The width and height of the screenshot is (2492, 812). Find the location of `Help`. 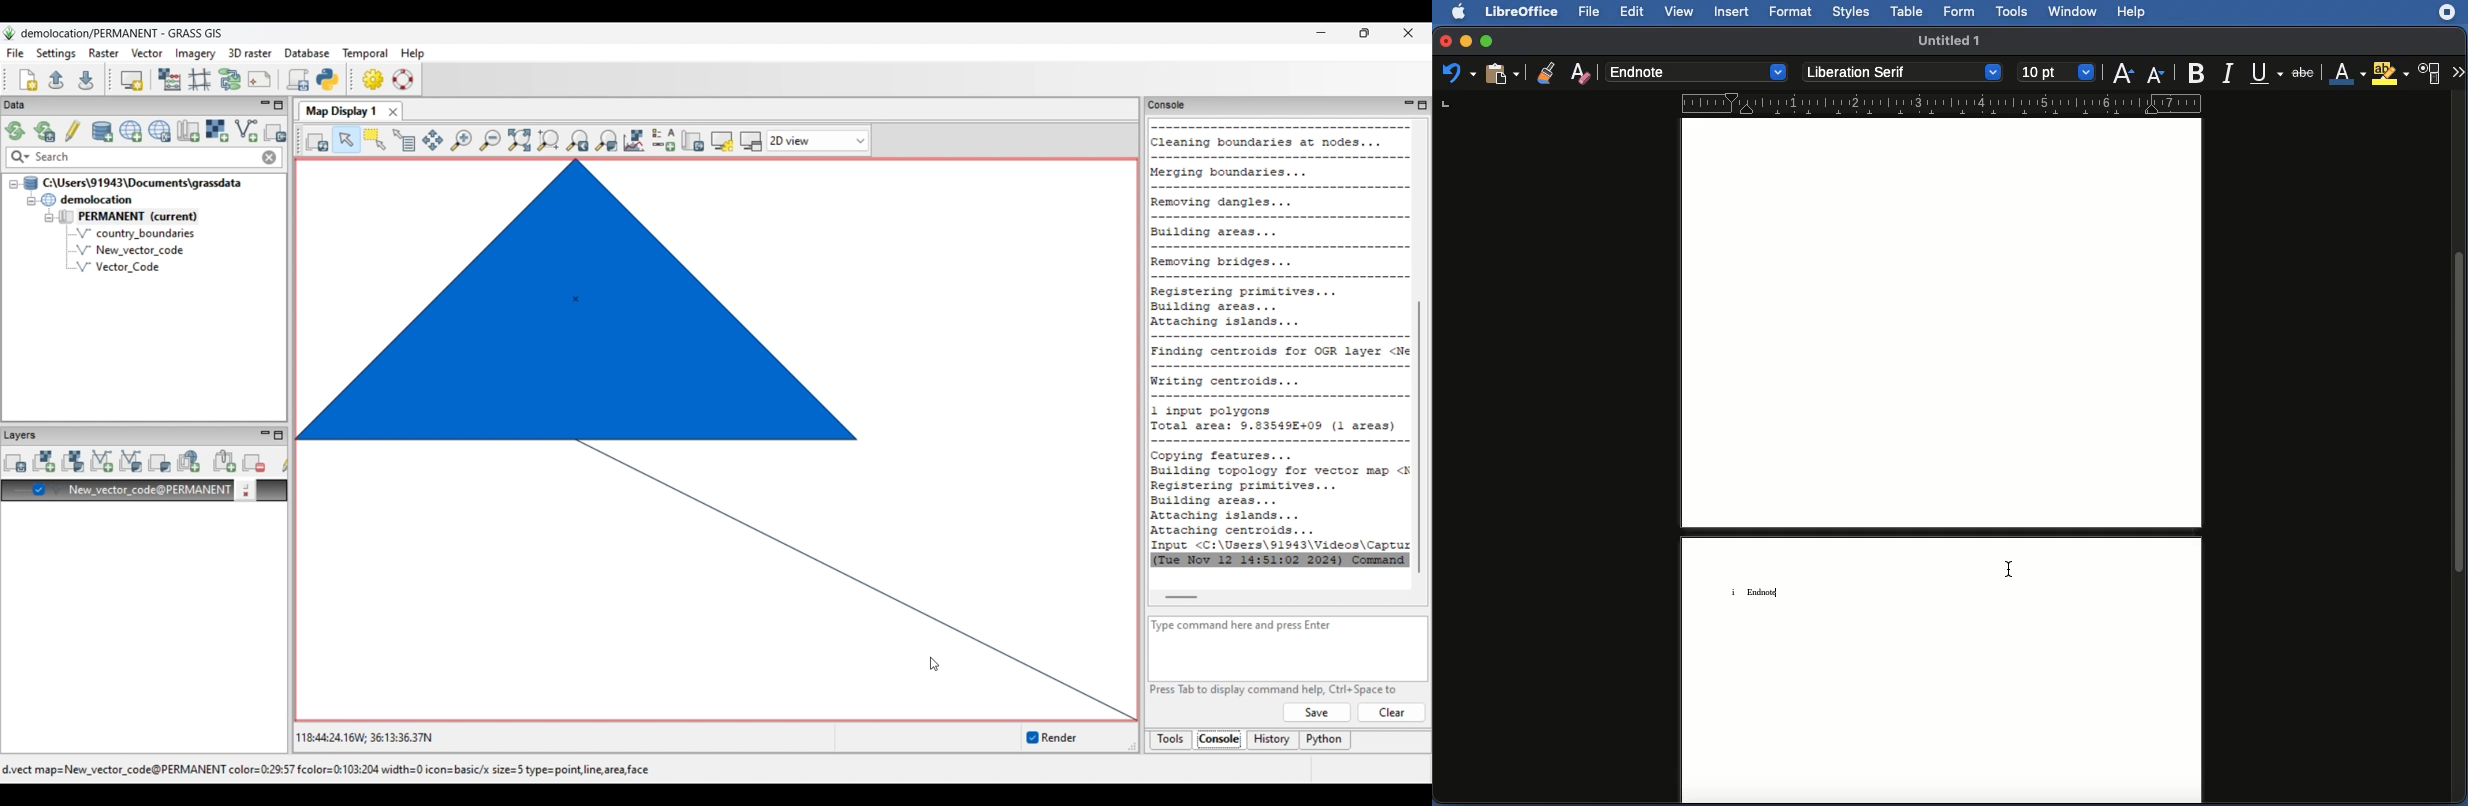

Help is located at coordinates (2132, 11).